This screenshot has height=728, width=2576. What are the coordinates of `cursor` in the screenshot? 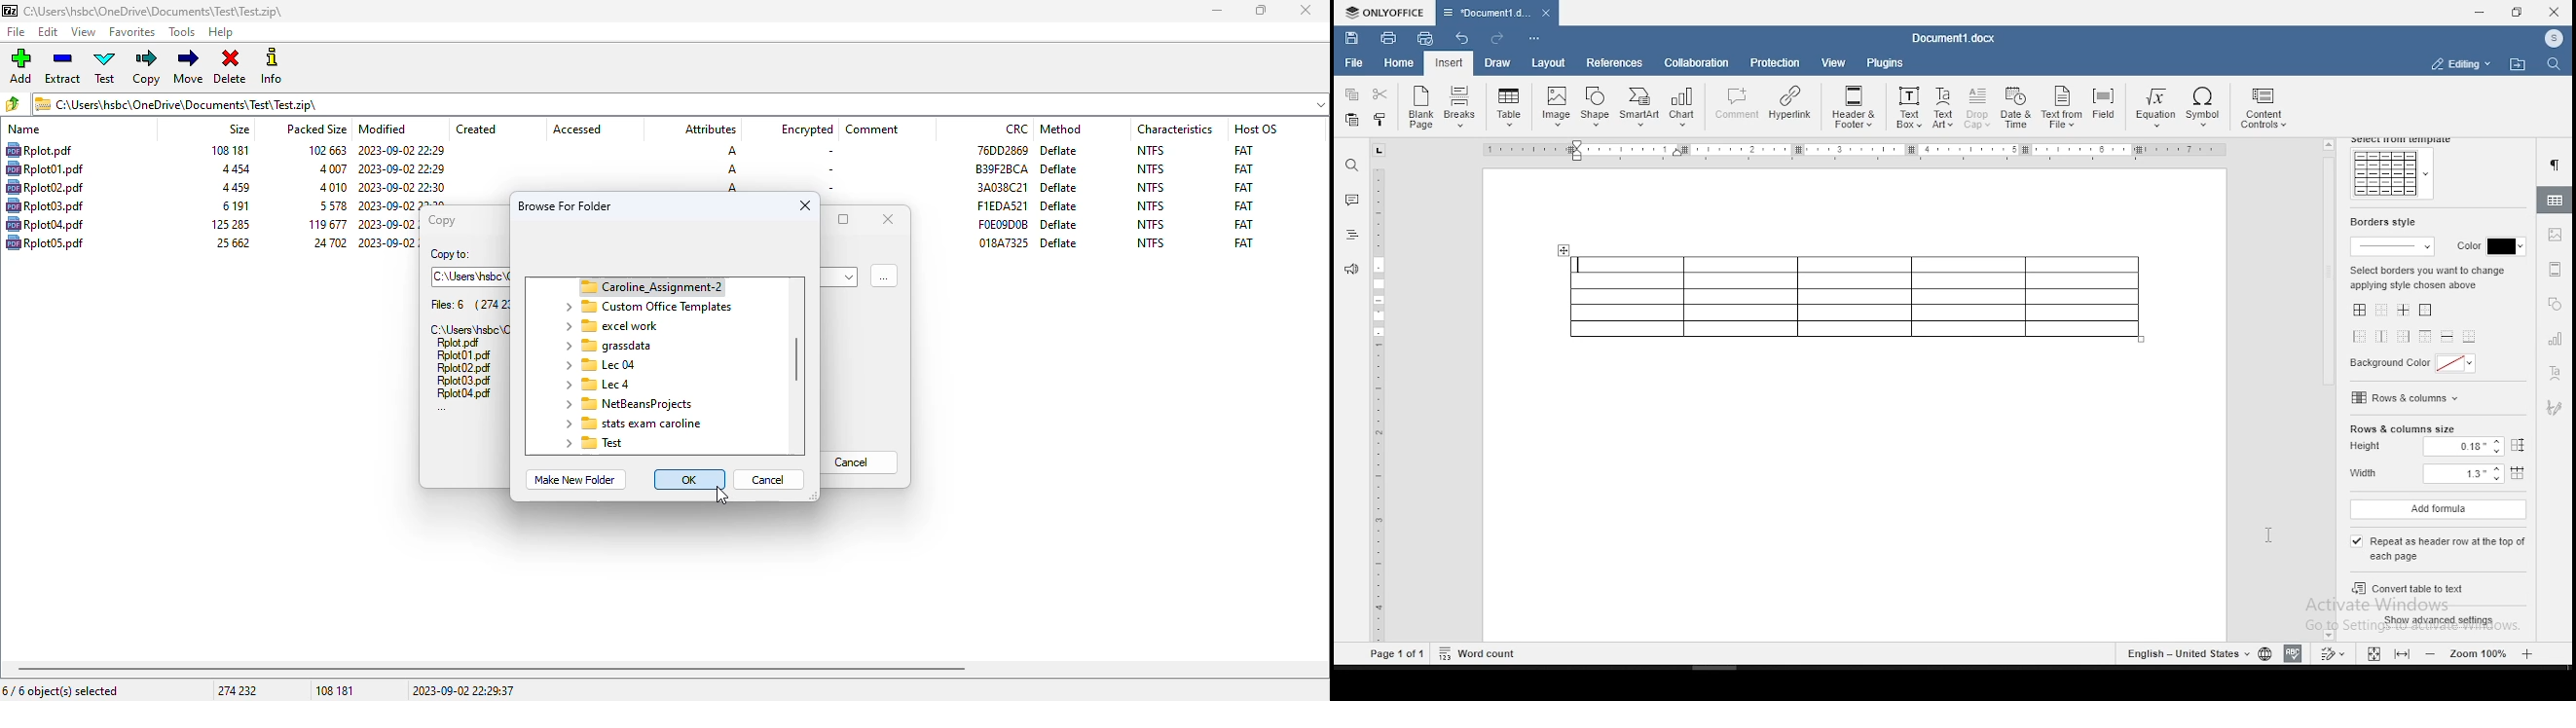 It's located at (2363, 547).